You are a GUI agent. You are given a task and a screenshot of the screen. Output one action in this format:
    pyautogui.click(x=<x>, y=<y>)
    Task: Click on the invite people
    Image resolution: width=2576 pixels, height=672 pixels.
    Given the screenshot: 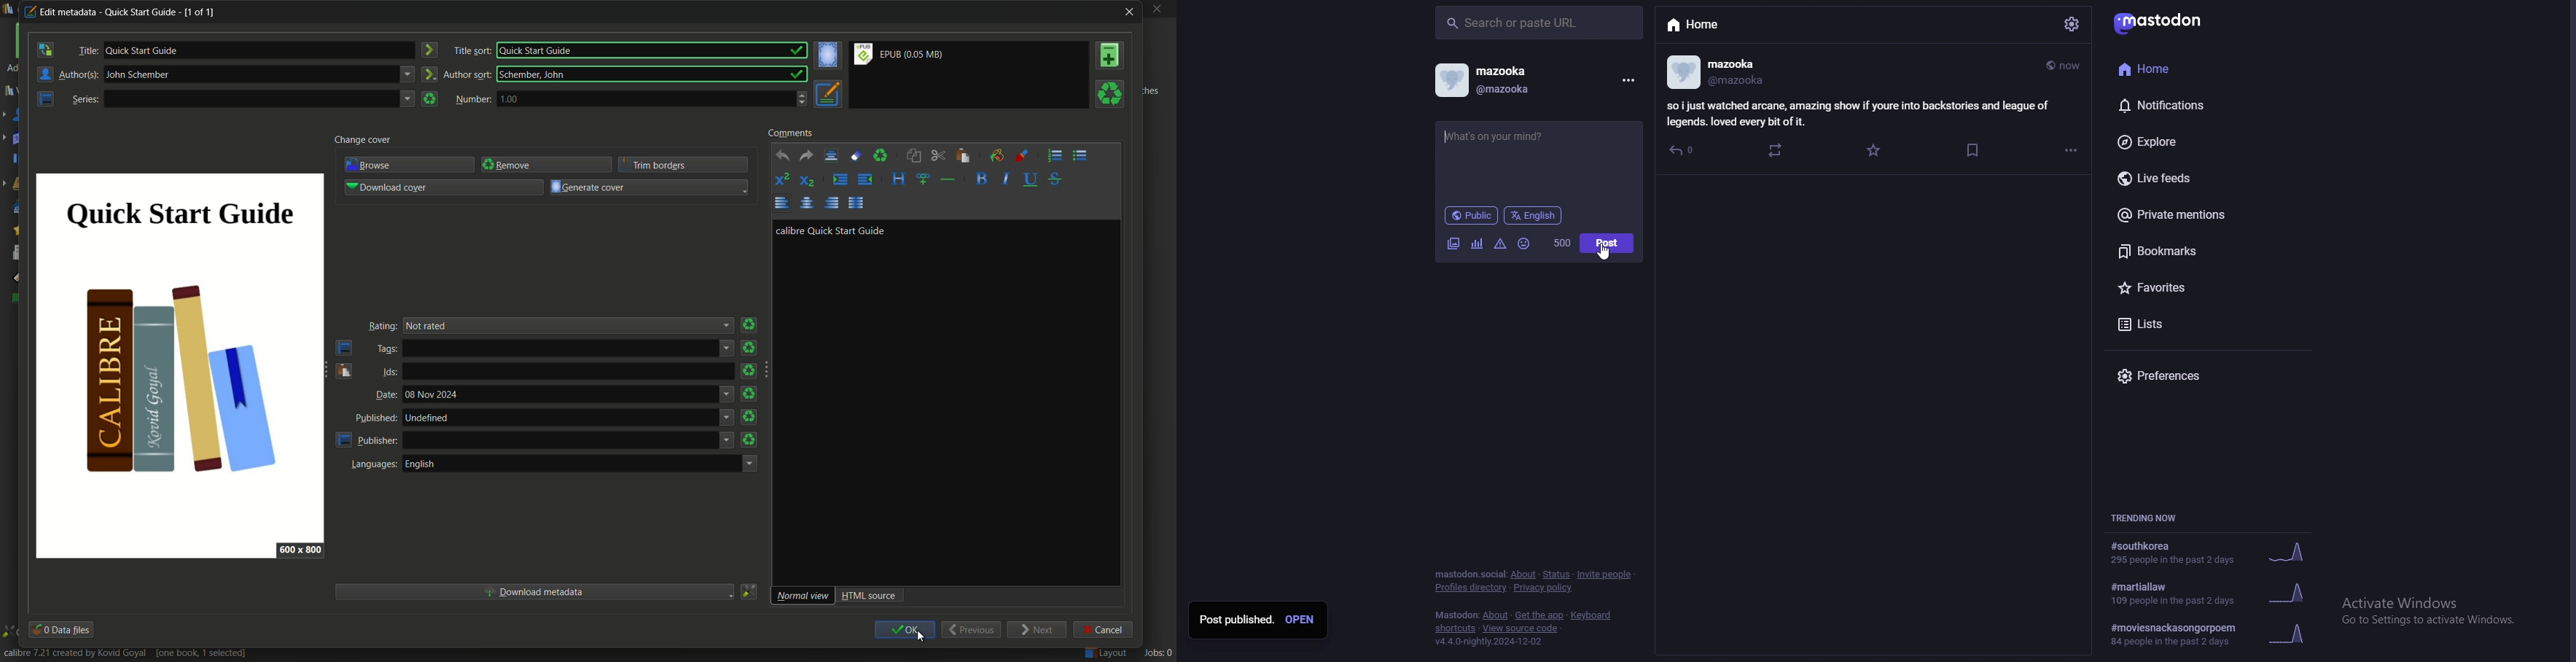 What is the action you would take?
    pyautogui.click(x=1607, y=573)
    